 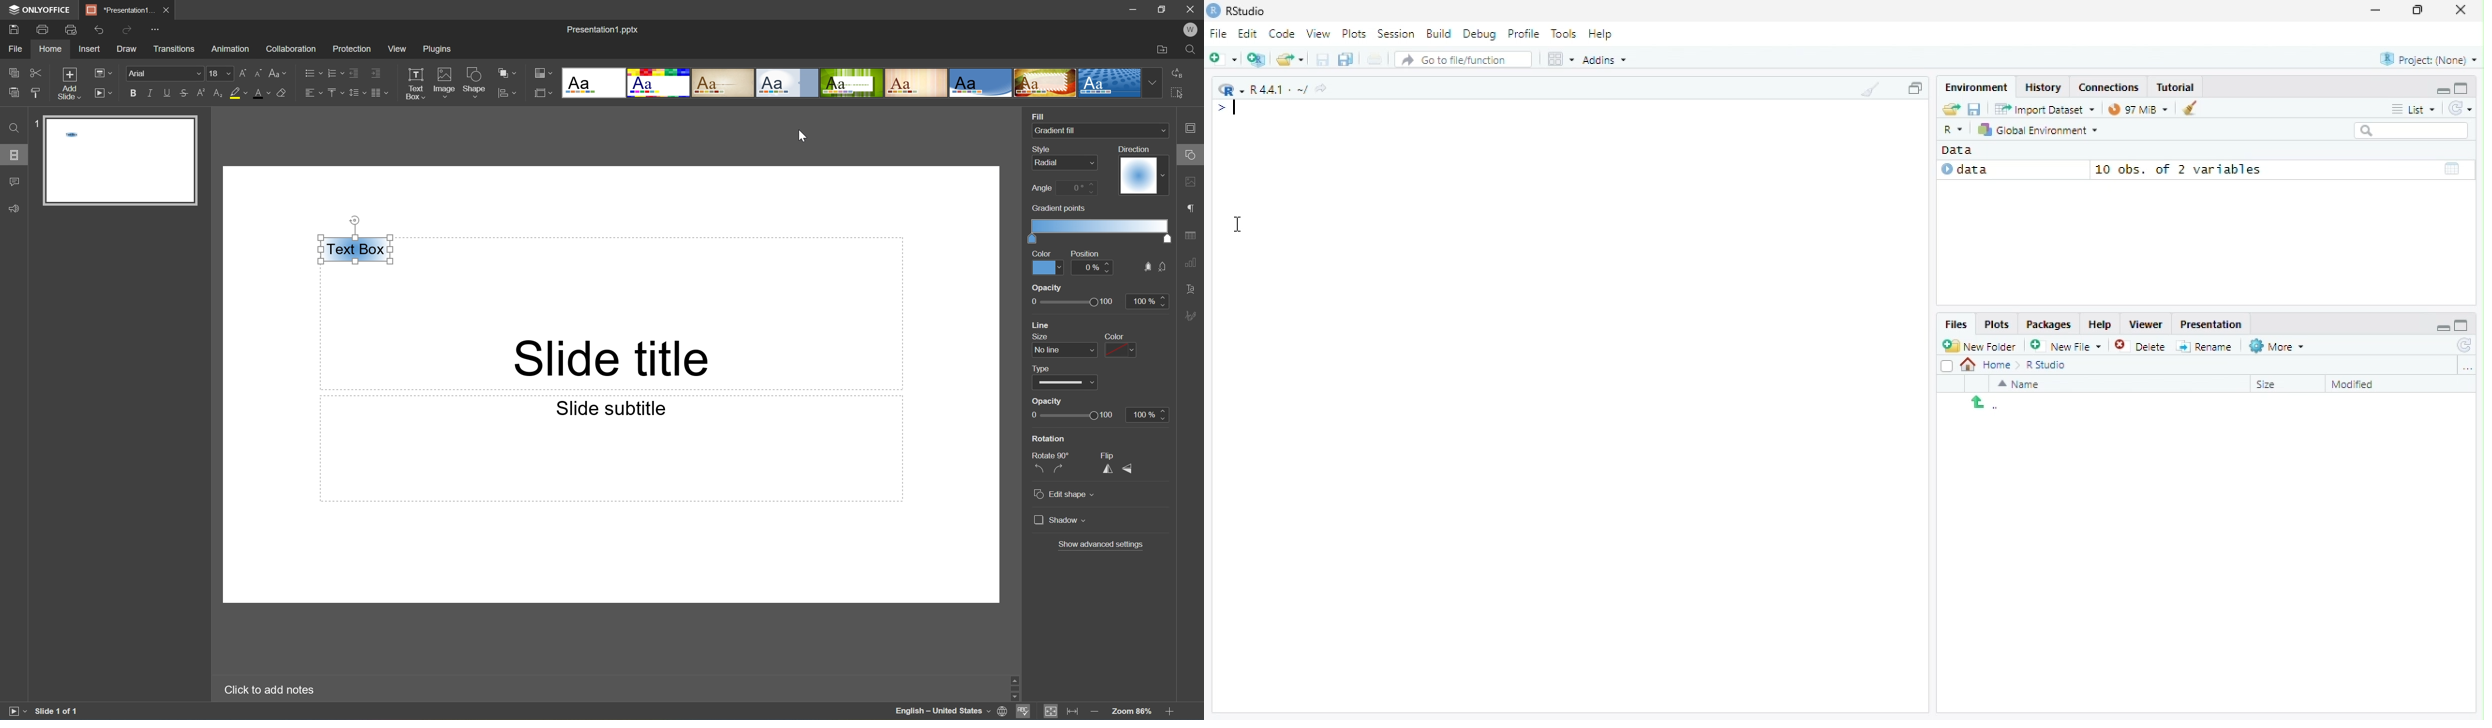 I want to click on Import Dataset, so click(x=2044, y=110).